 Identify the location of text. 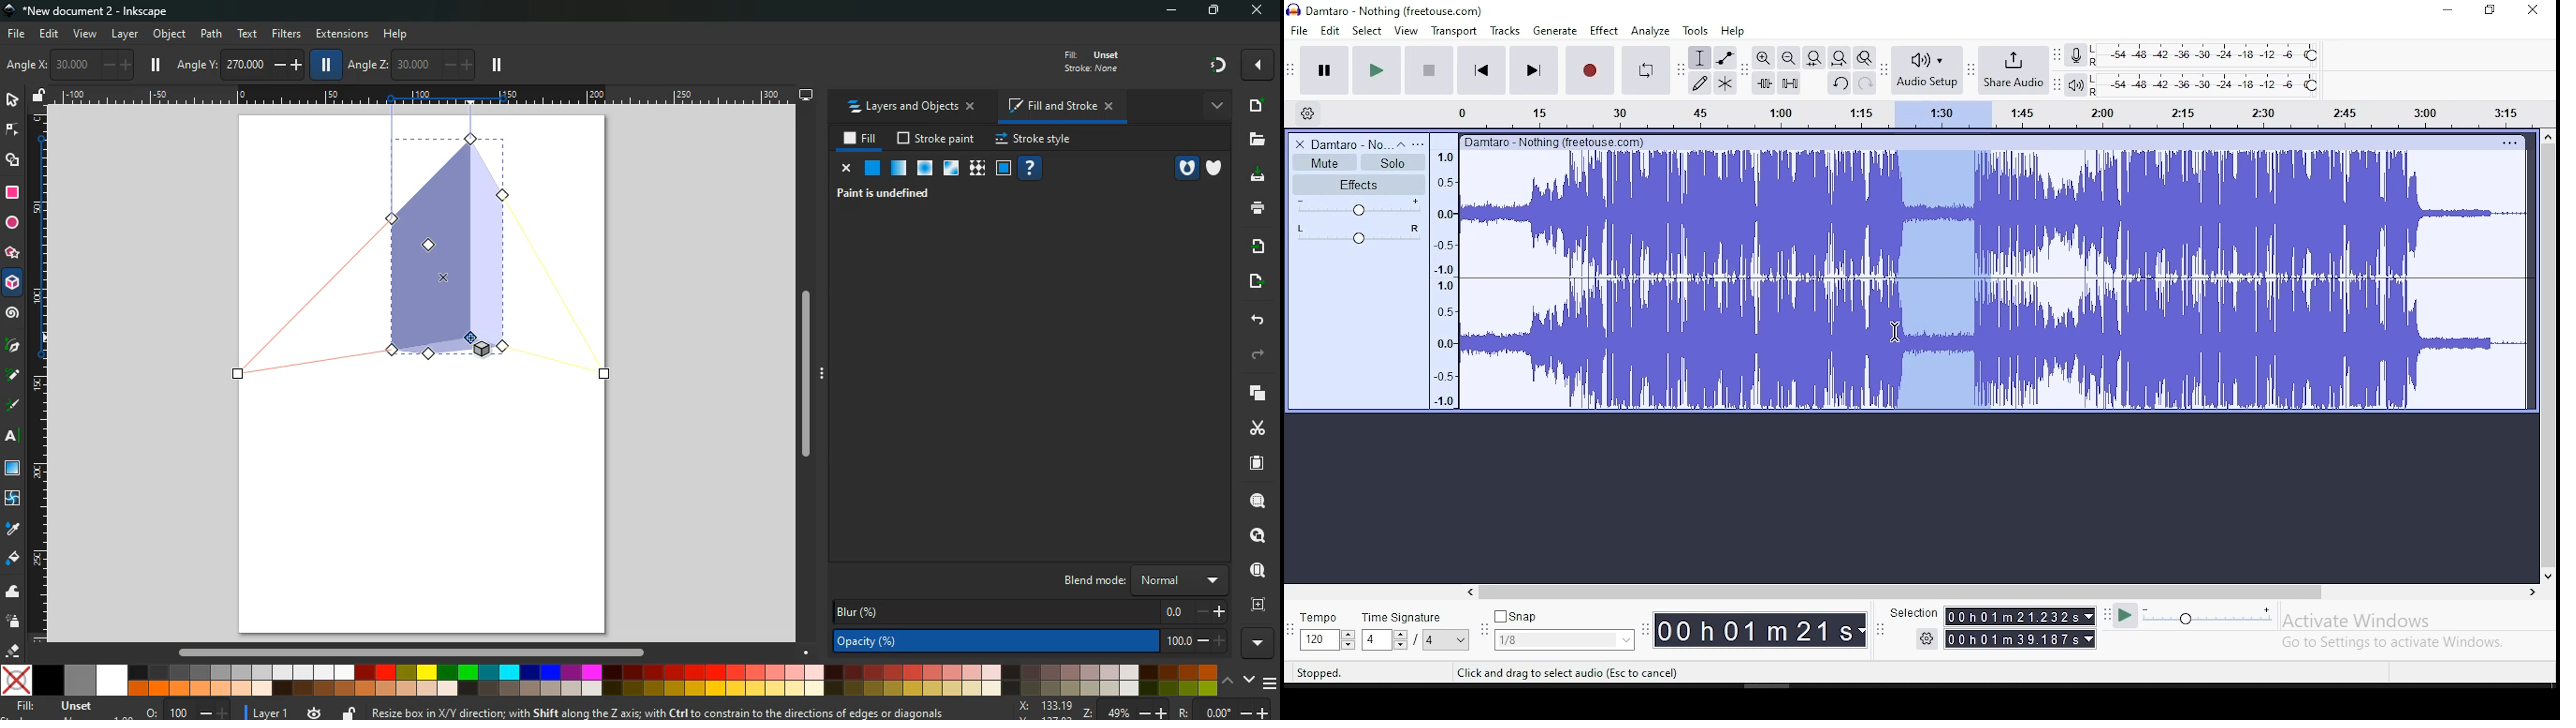
(246, 34).